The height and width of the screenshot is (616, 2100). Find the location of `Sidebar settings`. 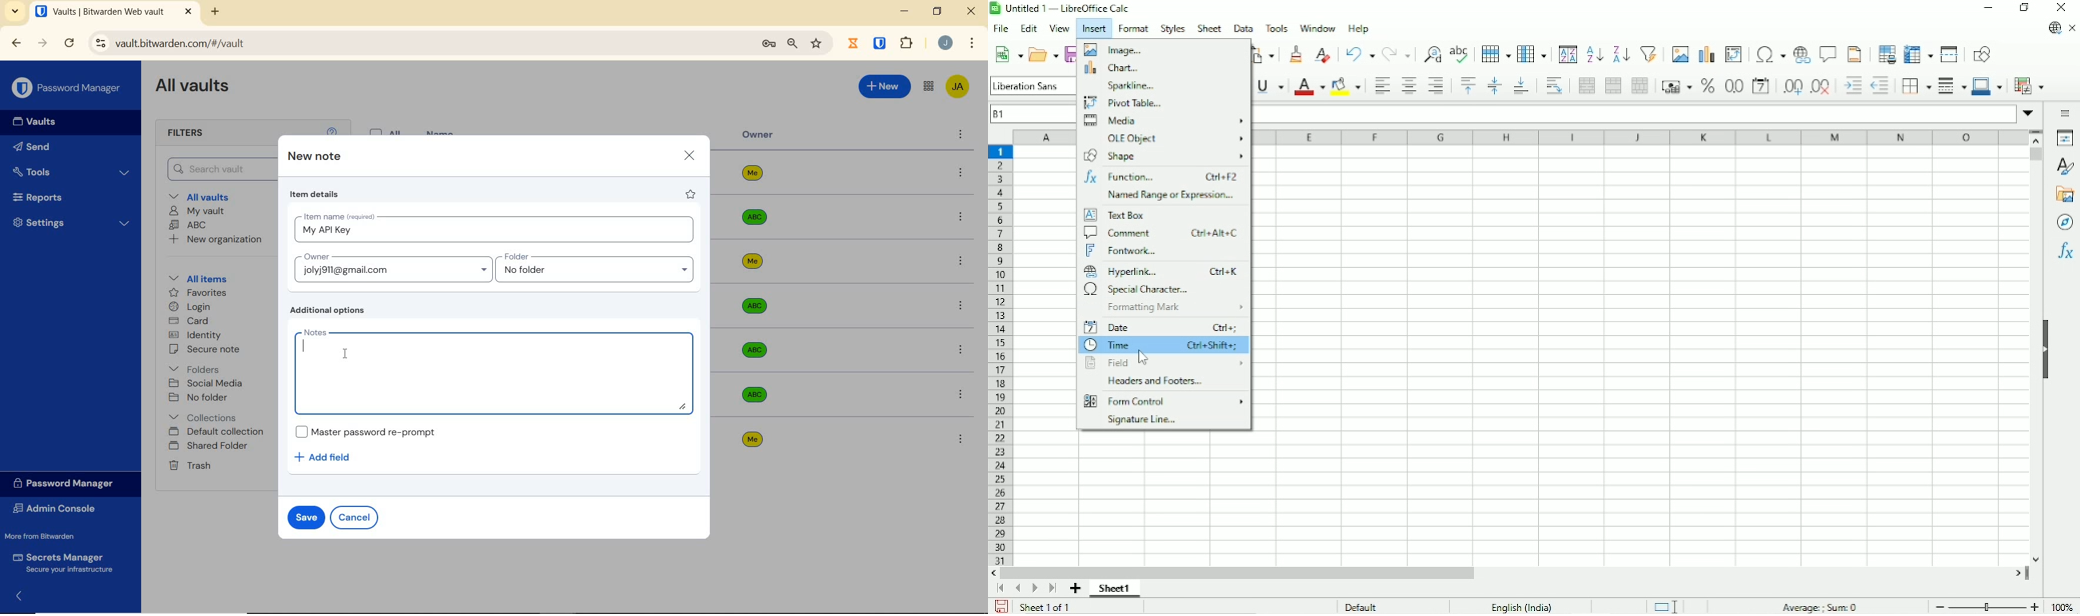

Sidebar settings is located at coordinates (2063, 114).